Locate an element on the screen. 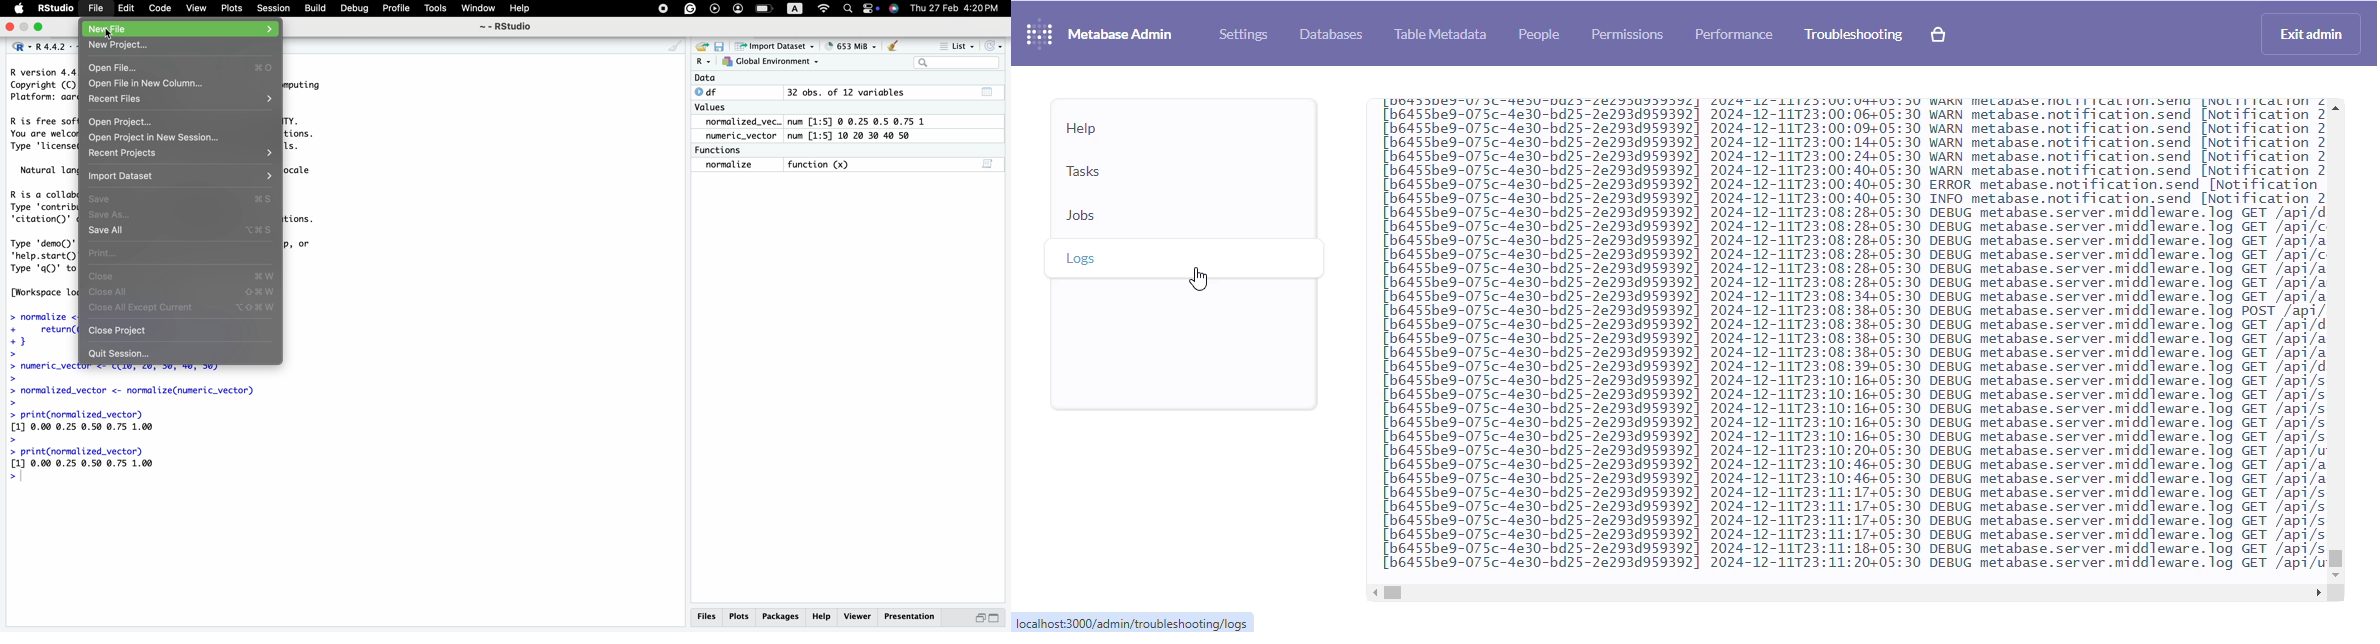 This screenshot has height=644, width=2380. Save AS is located at coordinates (108, 216).